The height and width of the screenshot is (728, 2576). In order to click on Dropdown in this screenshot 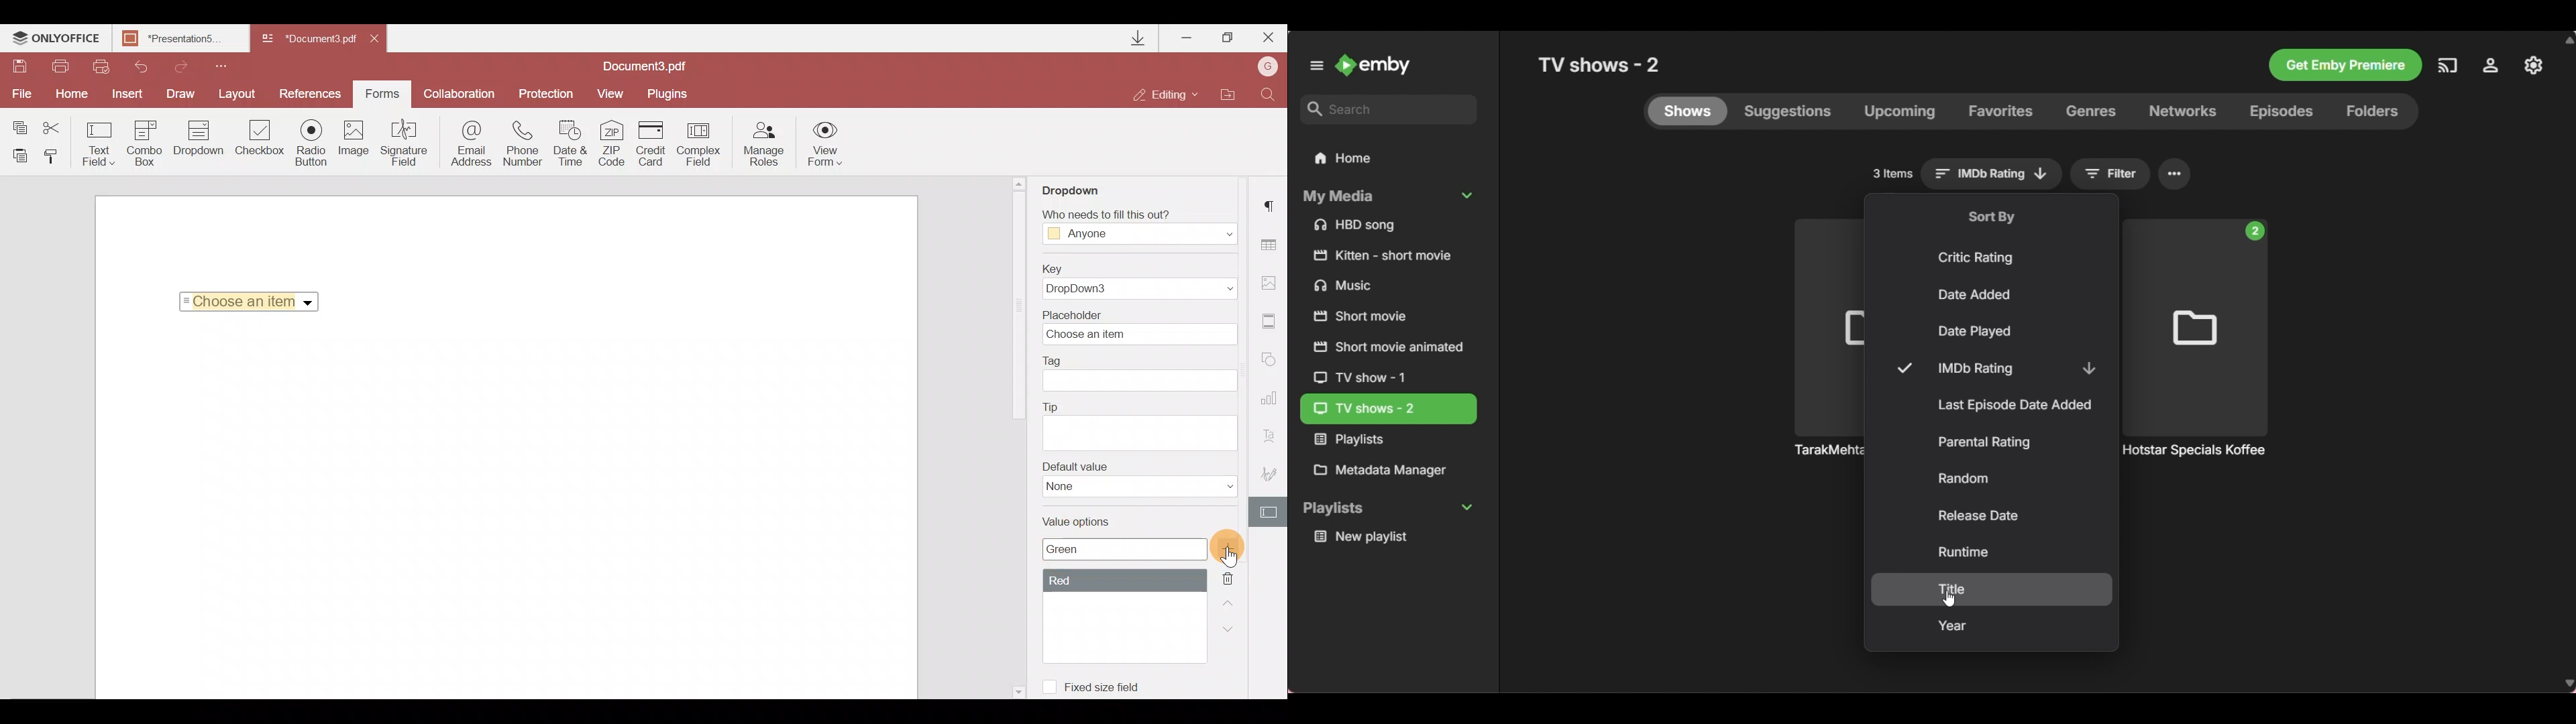, I will do `click(309, 303)`.